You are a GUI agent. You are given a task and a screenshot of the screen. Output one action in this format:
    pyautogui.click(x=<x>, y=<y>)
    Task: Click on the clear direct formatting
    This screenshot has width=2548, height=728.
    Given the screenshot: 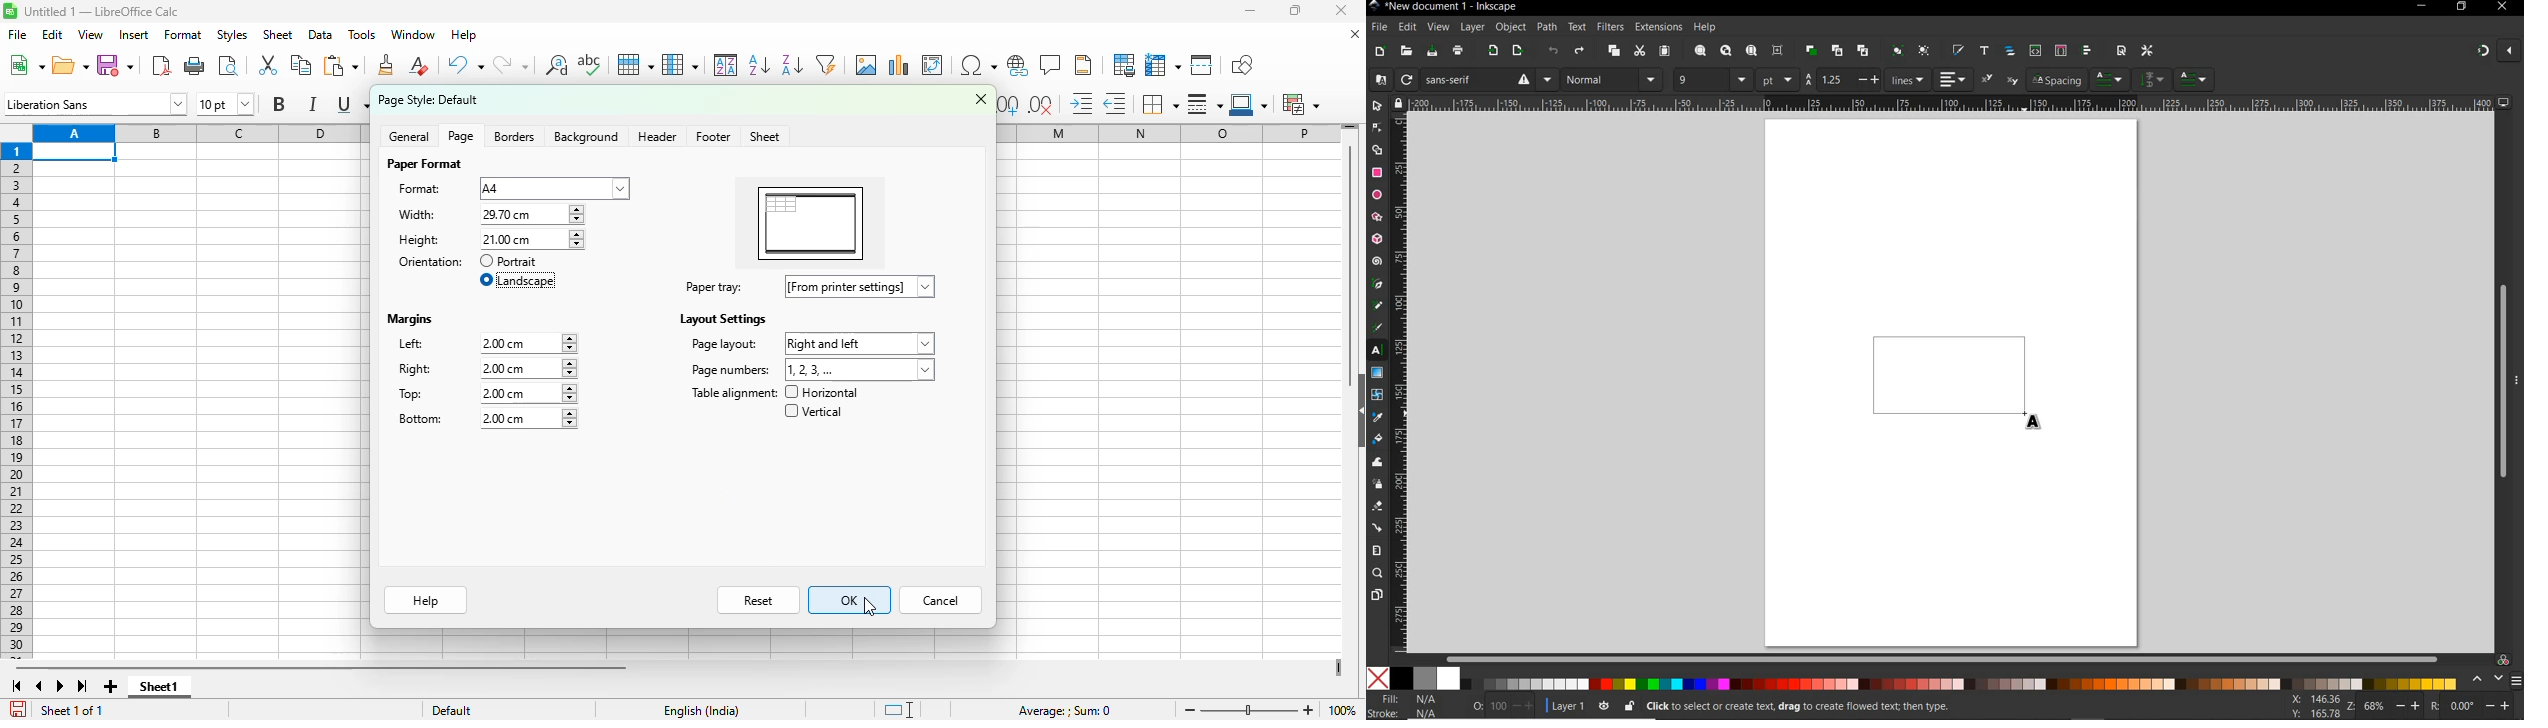 What is the action you would take?
    pyautogui.click(x=419, y=65)
    